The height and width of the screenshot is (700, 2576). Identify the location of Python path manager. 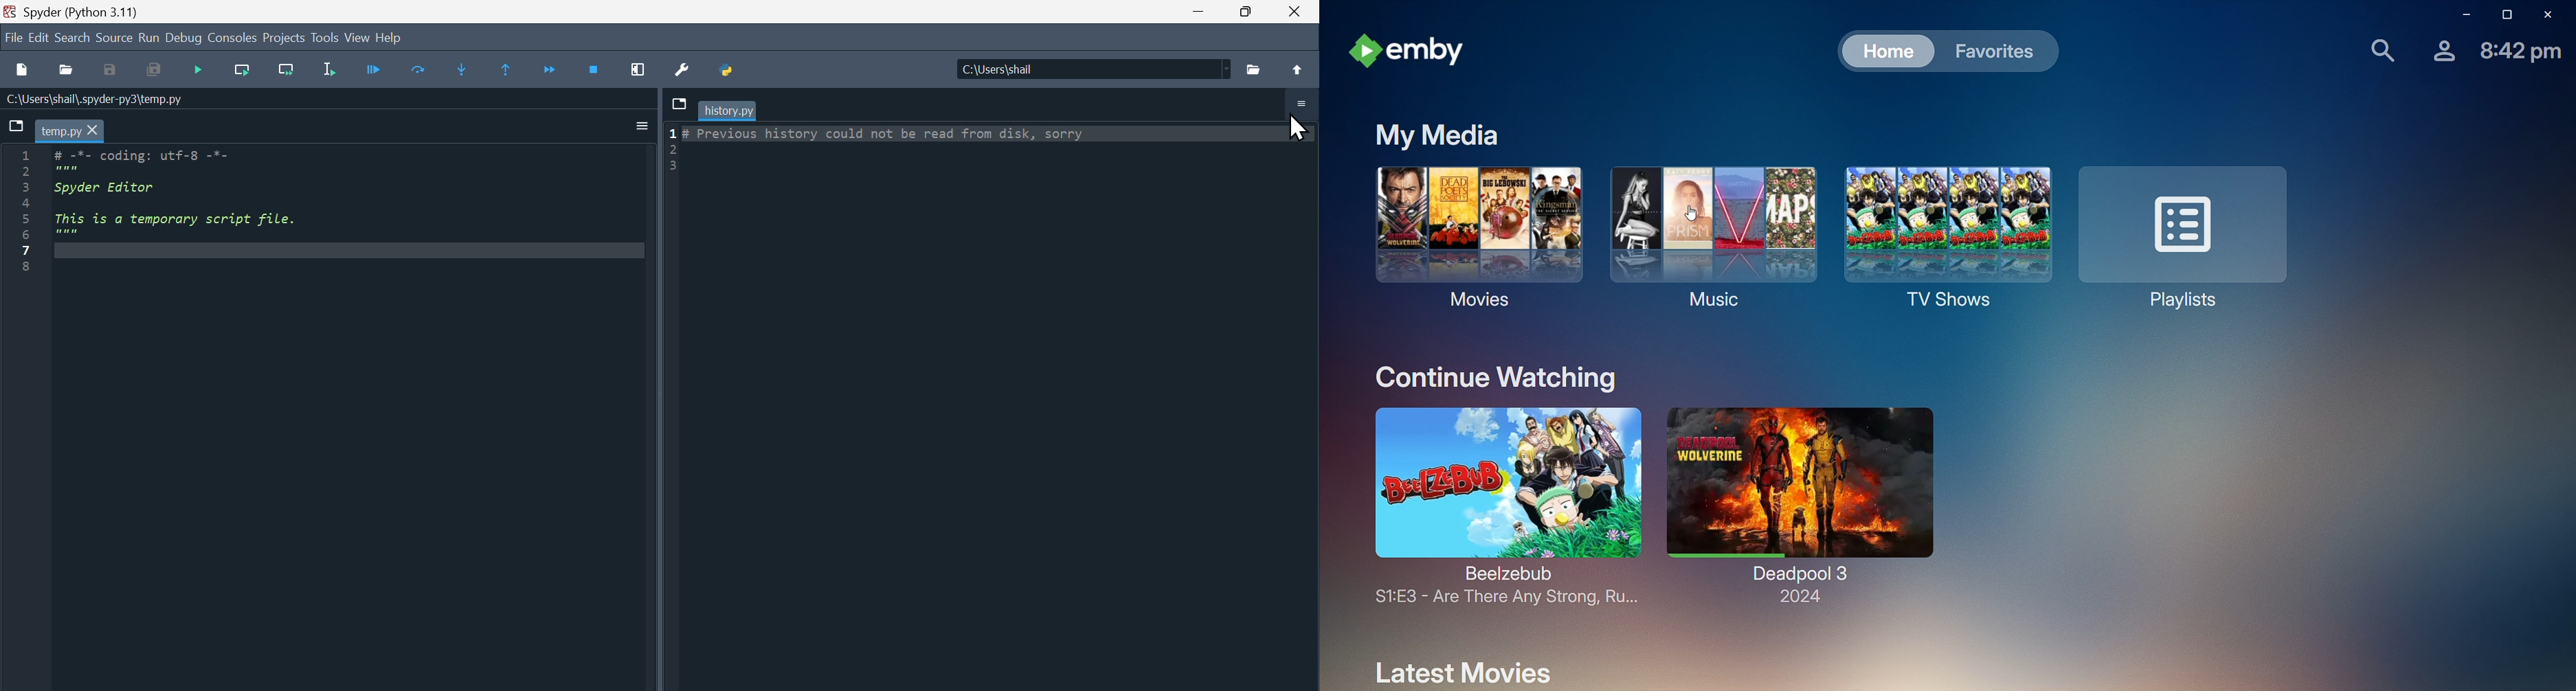
(728, 71).